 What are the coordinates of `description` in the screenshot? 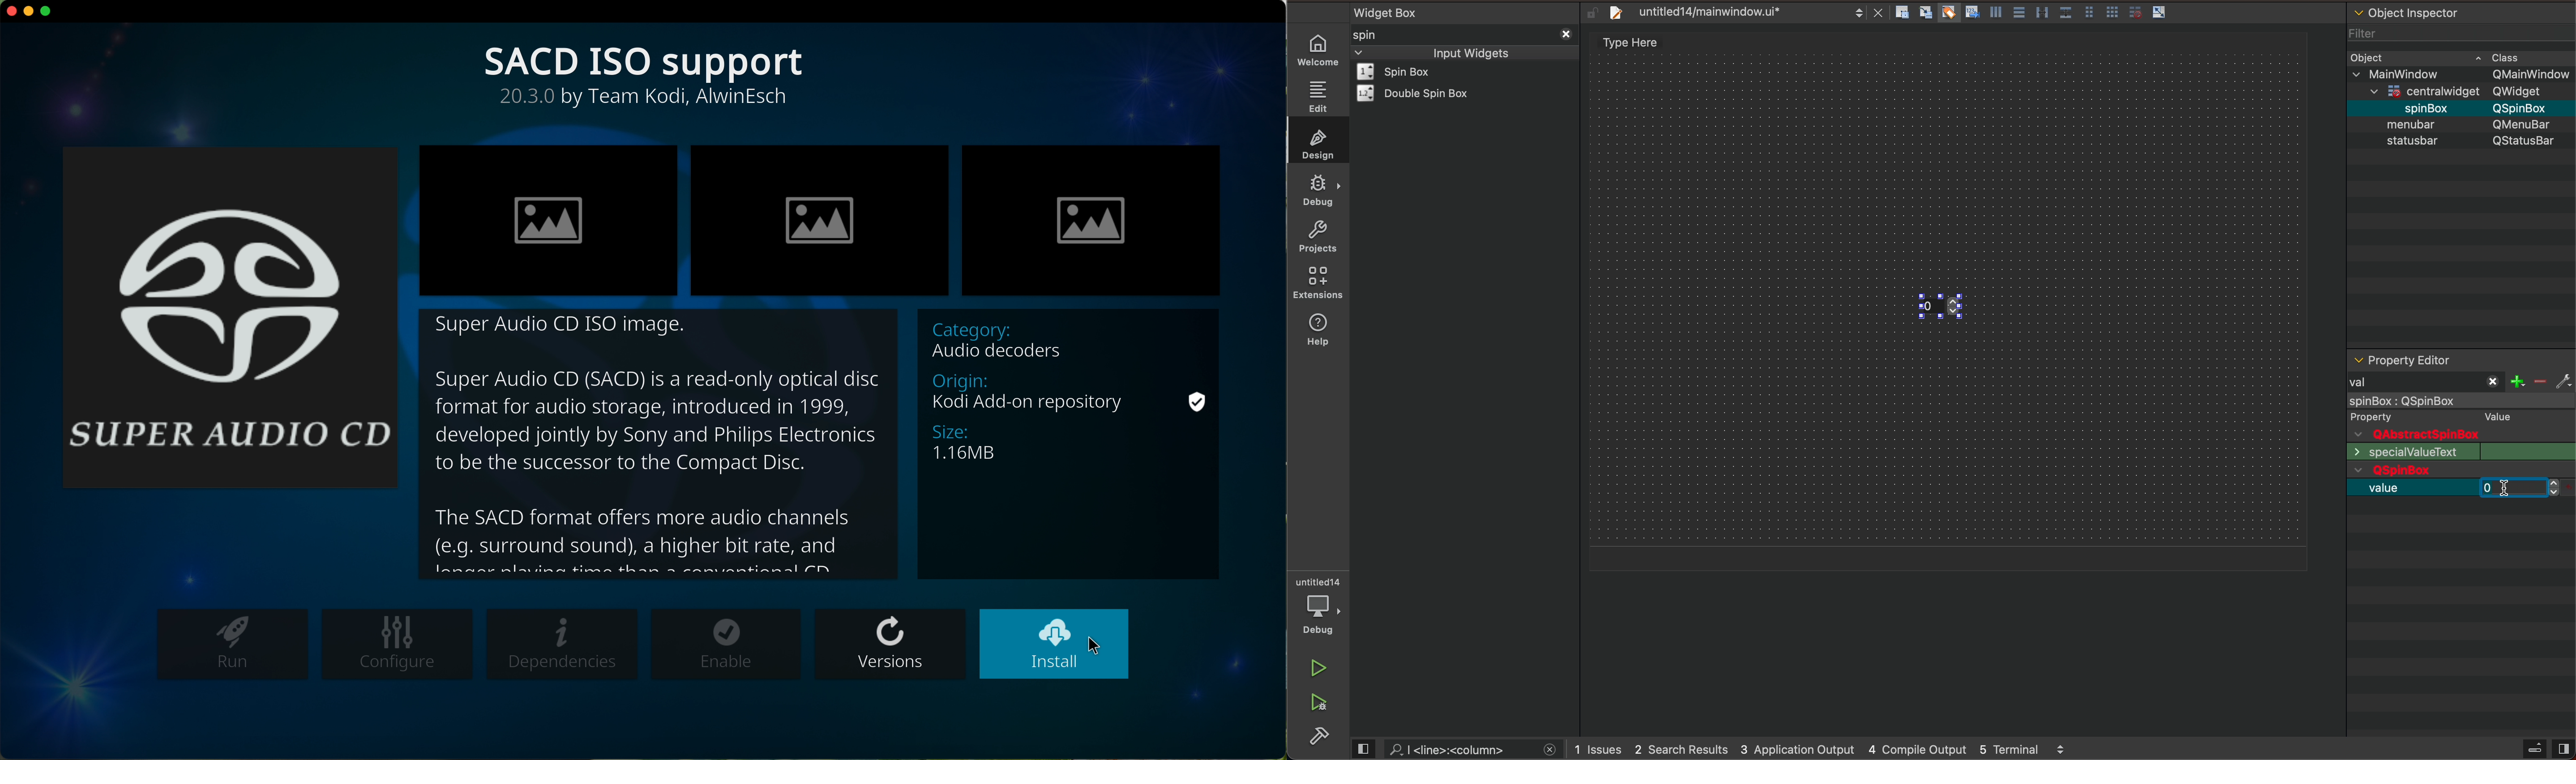 It's located at (656, 446).